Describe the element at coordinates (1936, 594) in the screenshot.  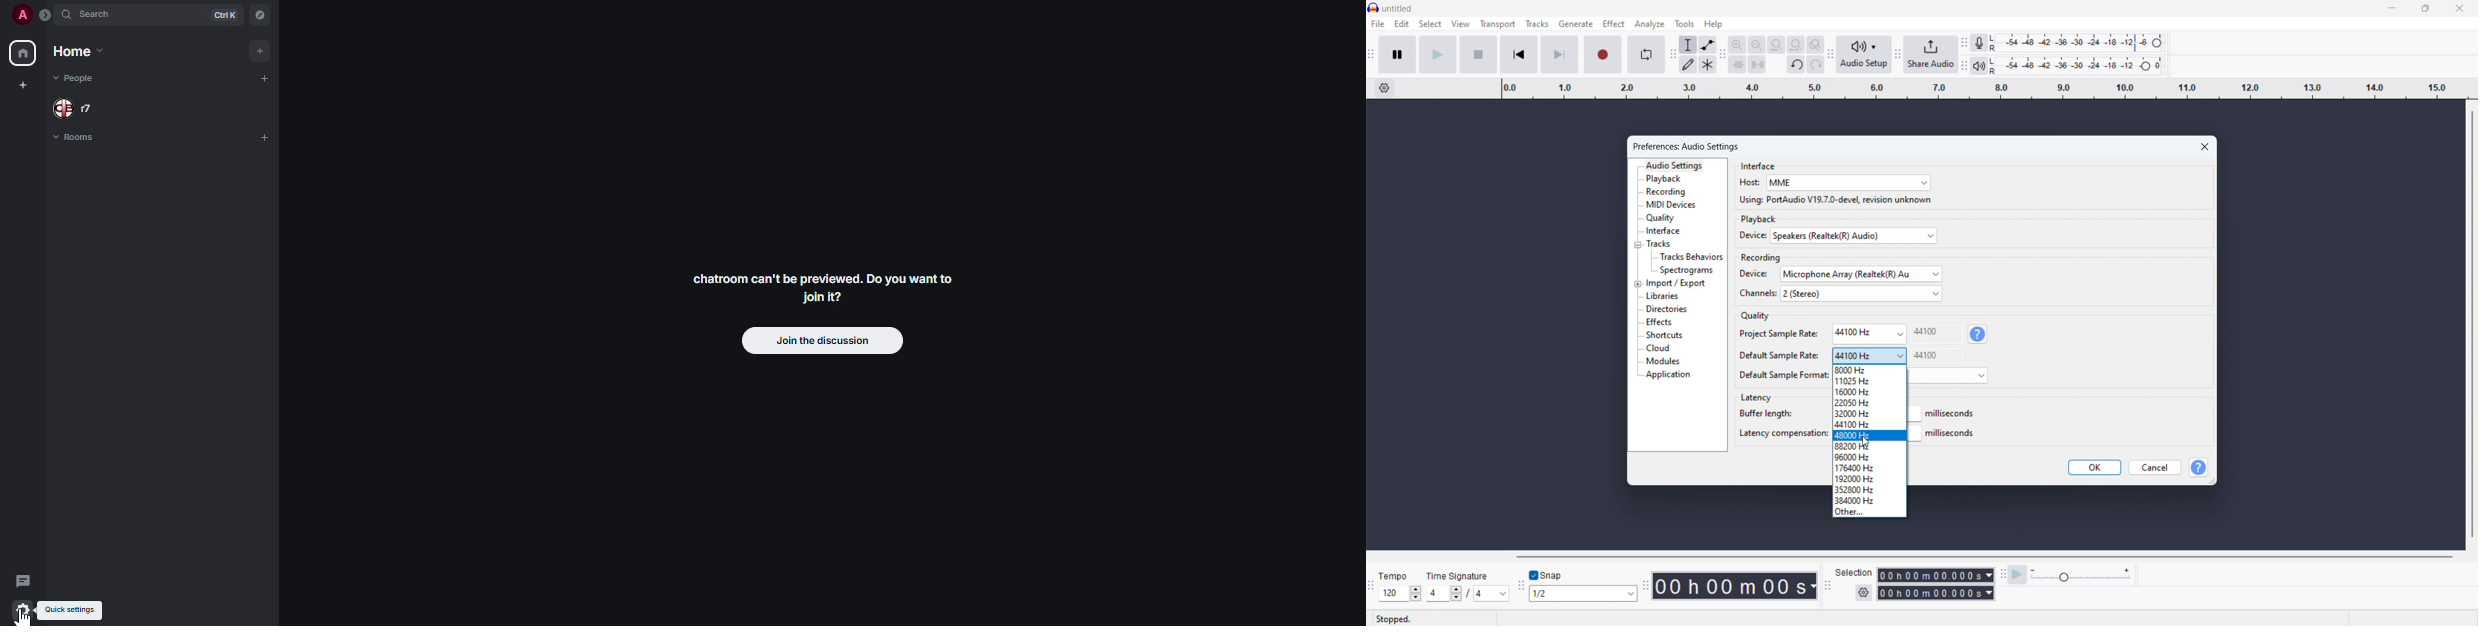
I see `end time` at that location.